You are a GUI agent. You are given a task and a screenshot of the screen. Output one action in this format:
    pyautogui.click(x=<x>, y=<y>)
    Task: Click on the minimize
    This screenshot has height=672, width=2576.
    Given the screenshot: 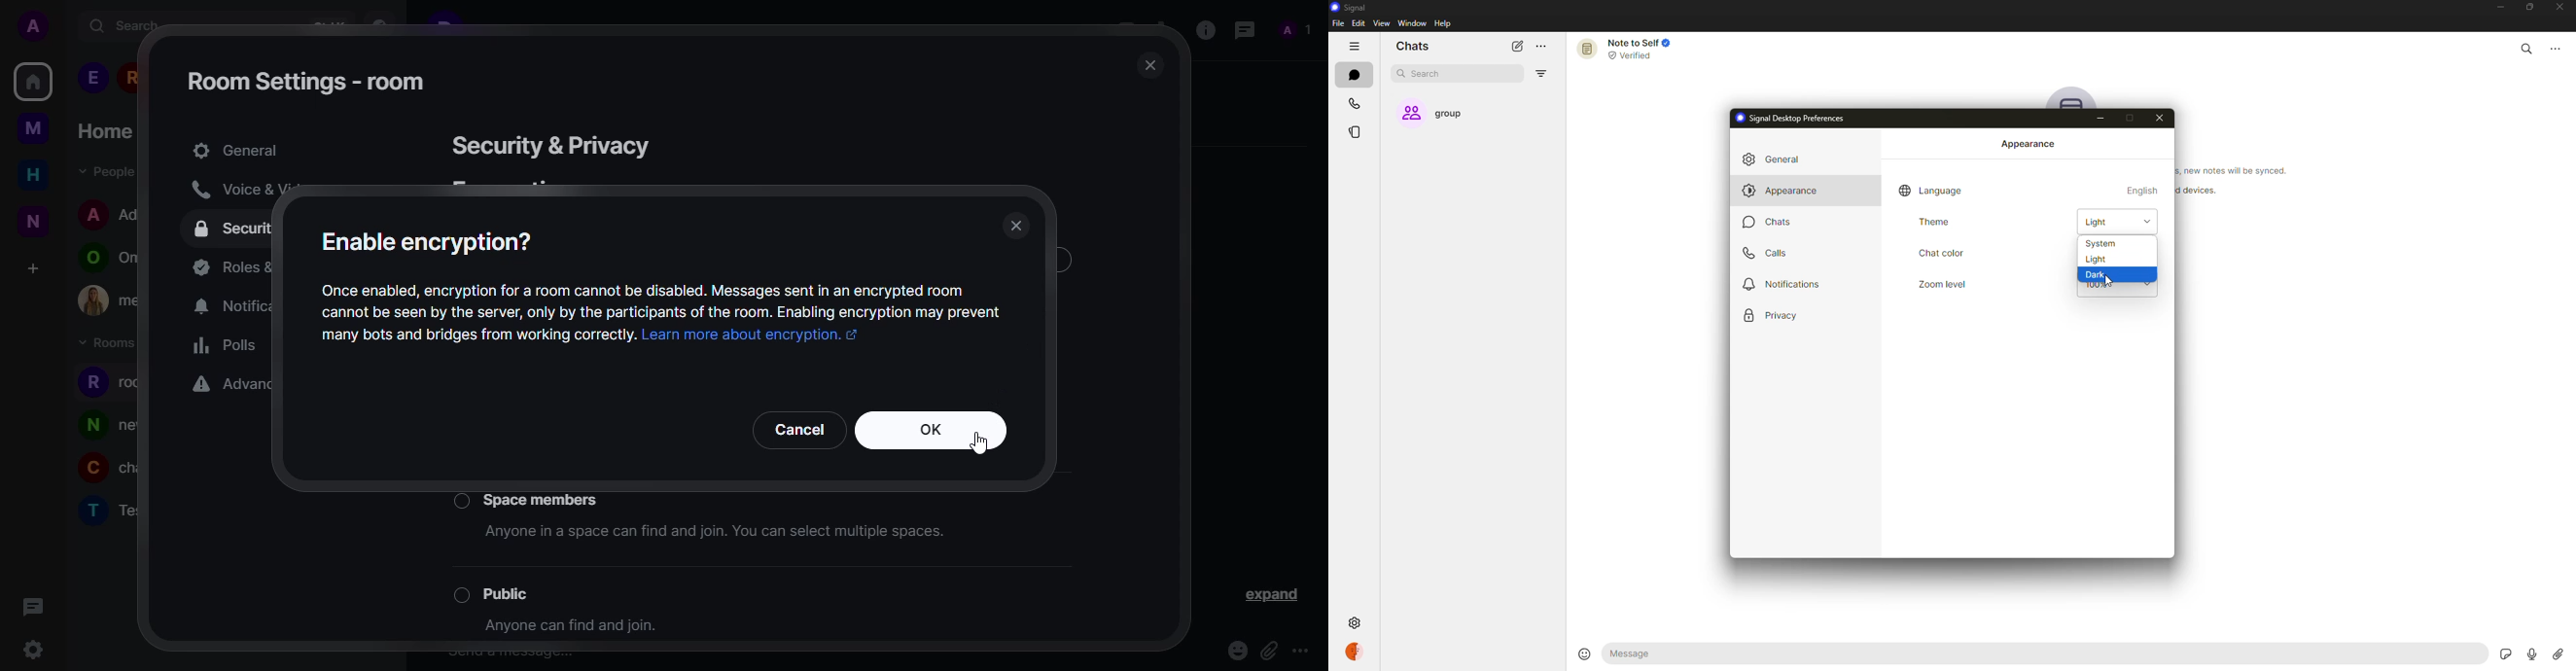 What is the action you would take?
    pyautogui.click(x=2495, y=8)
    